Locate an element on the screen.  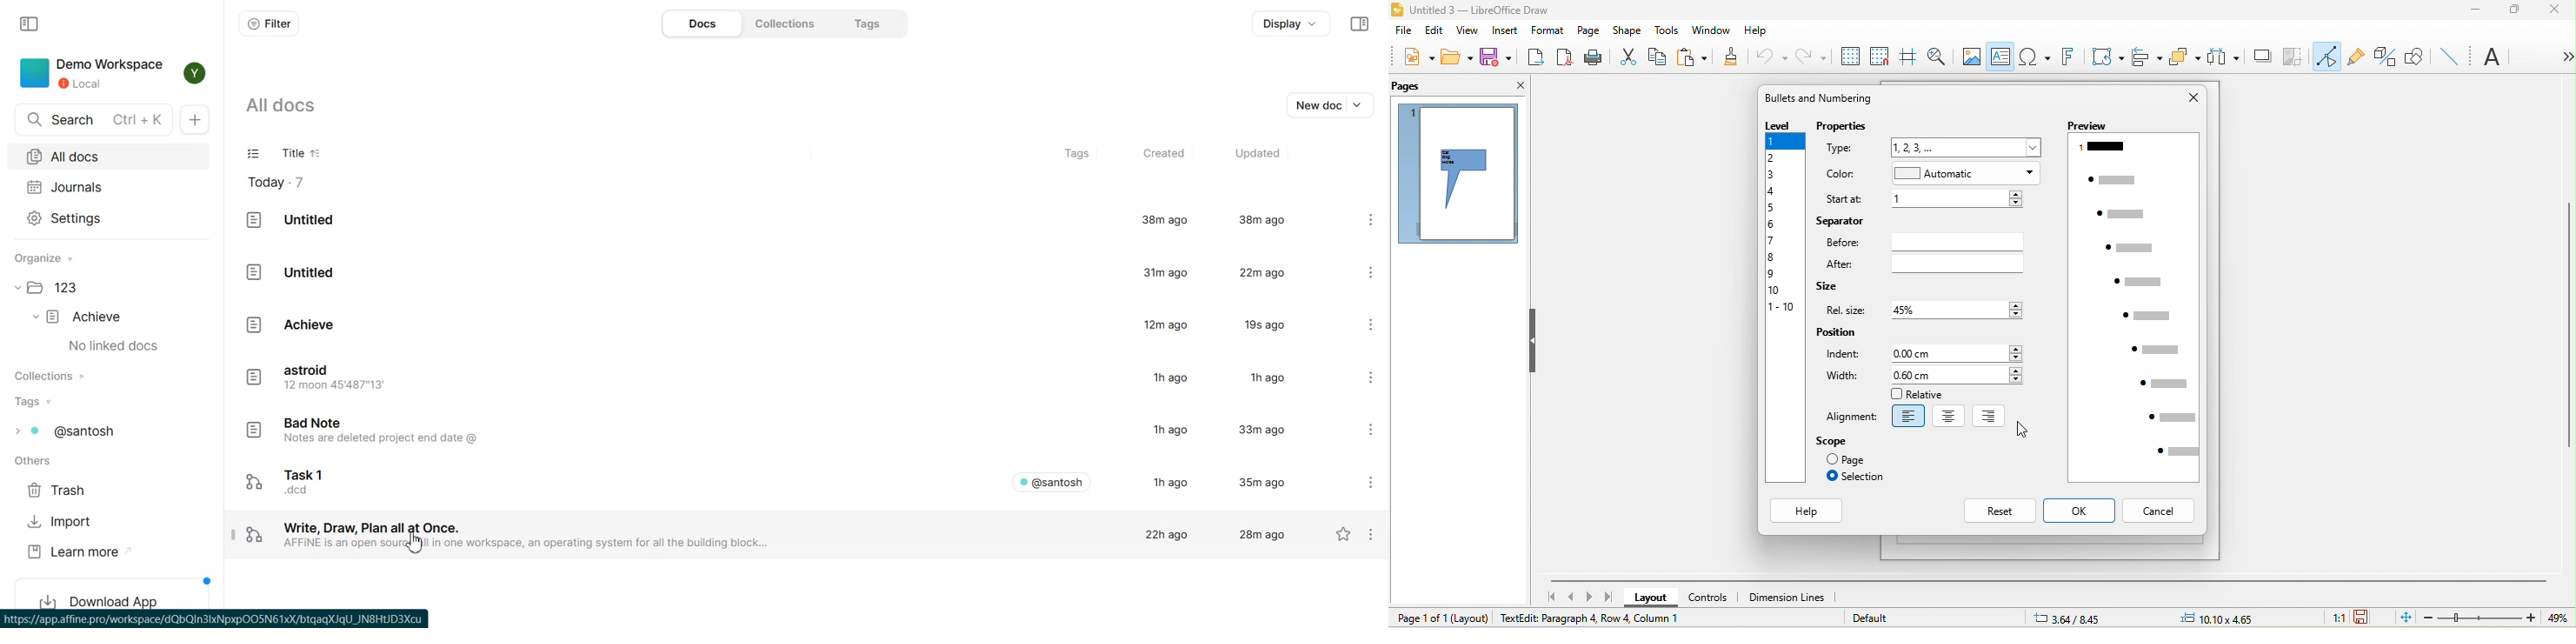
file is located at coordinates (1404, 33).